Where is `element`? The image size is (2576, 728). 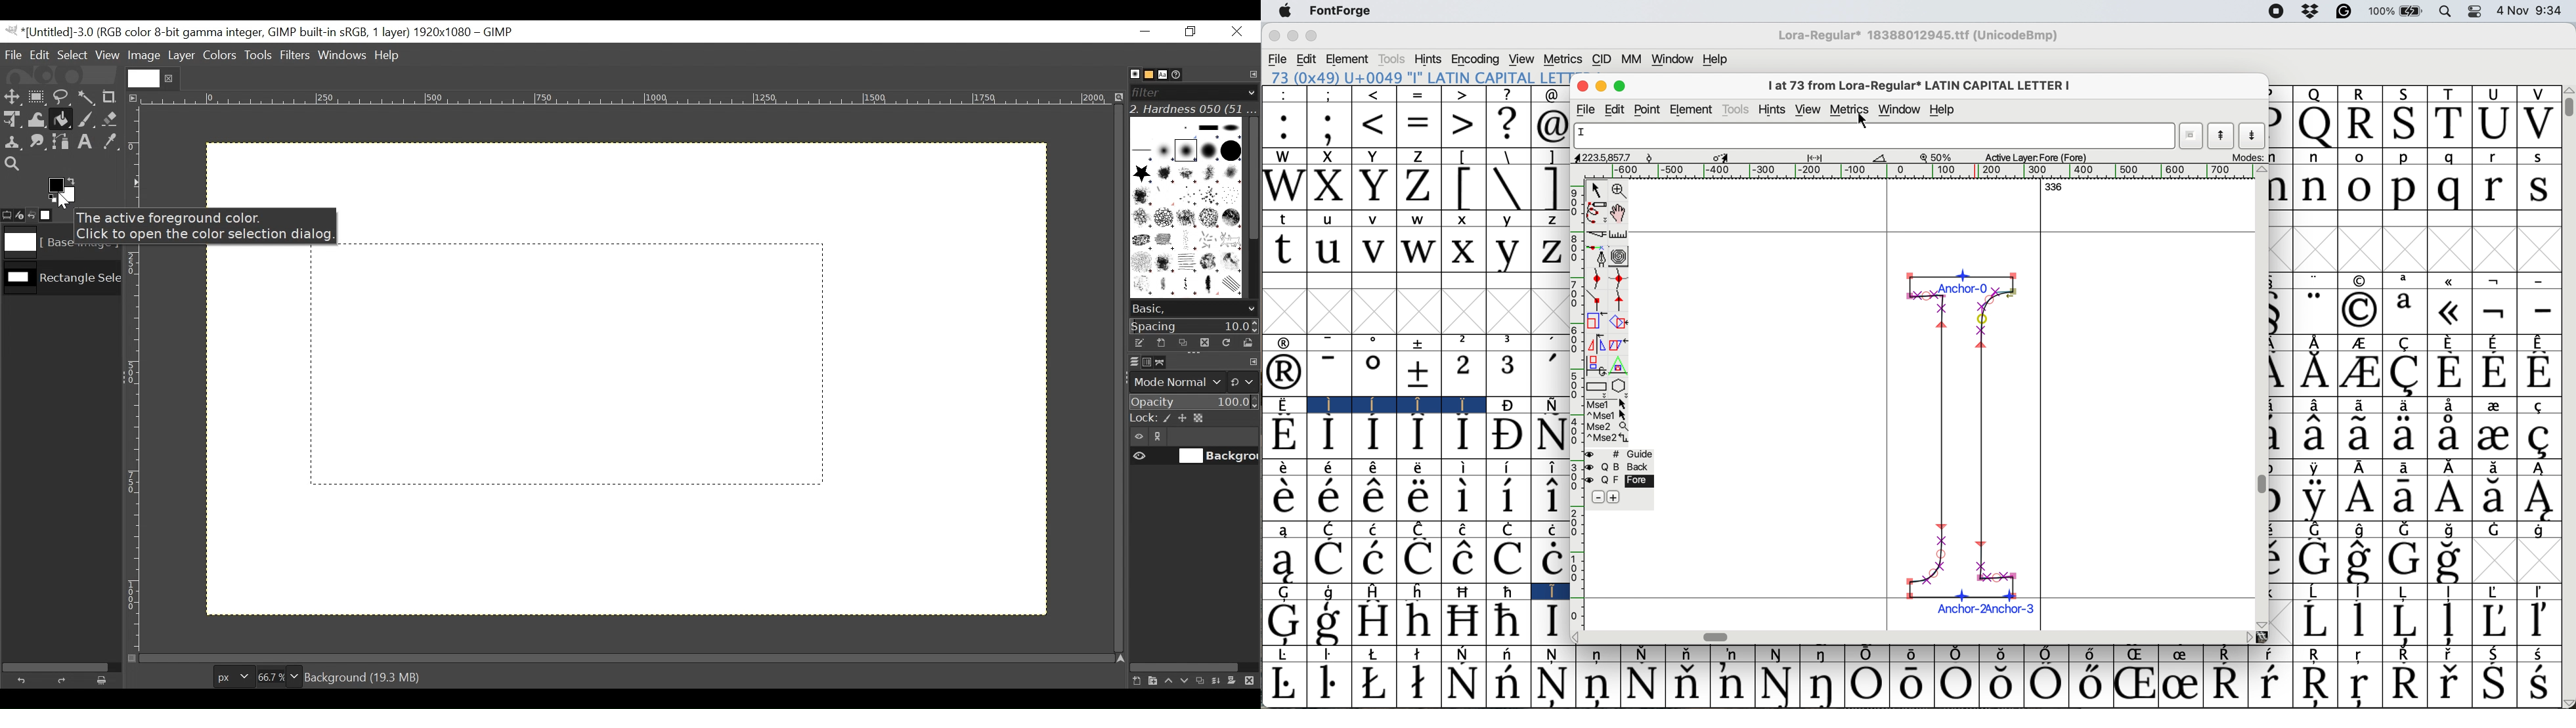
element is located at coordinates (1693, 108).